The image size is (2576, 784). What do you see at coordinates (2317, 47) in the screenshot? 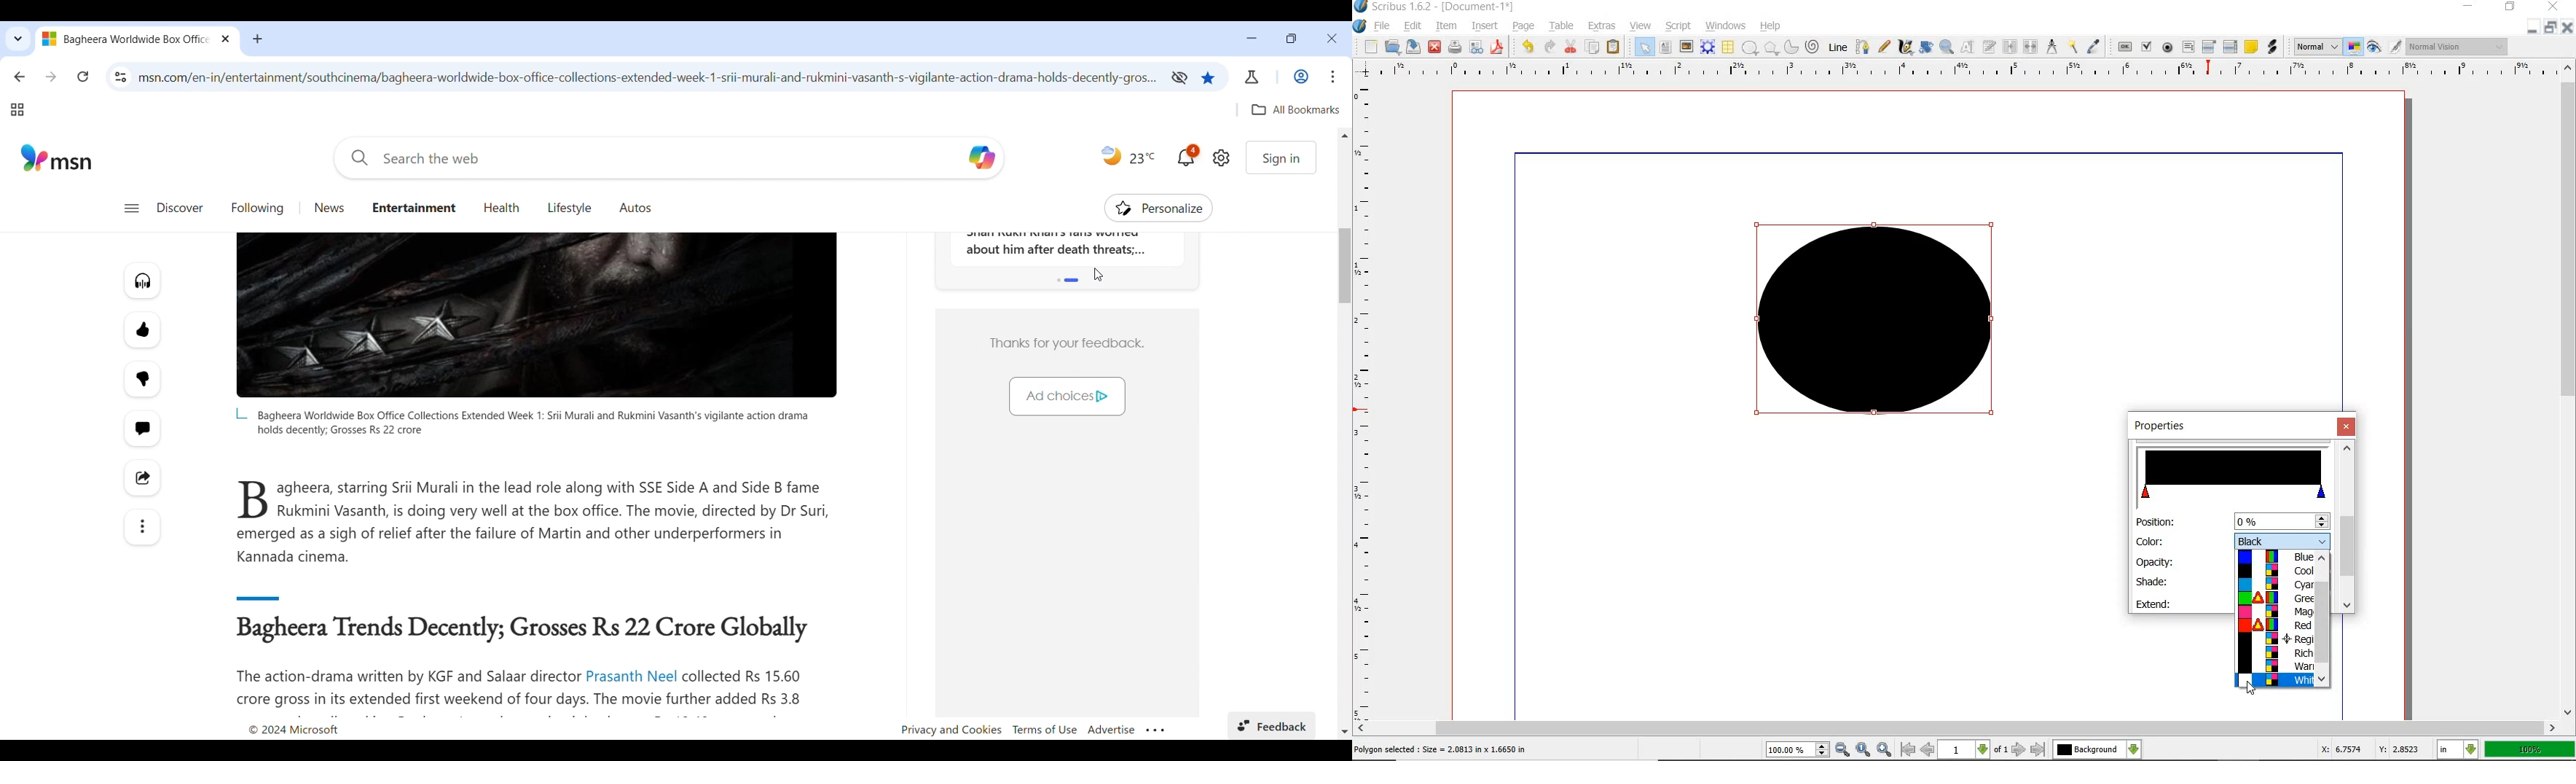
I see `SELECT THE IMAGE PREVIEW QUALITY` at bounding box center [2317, 47].